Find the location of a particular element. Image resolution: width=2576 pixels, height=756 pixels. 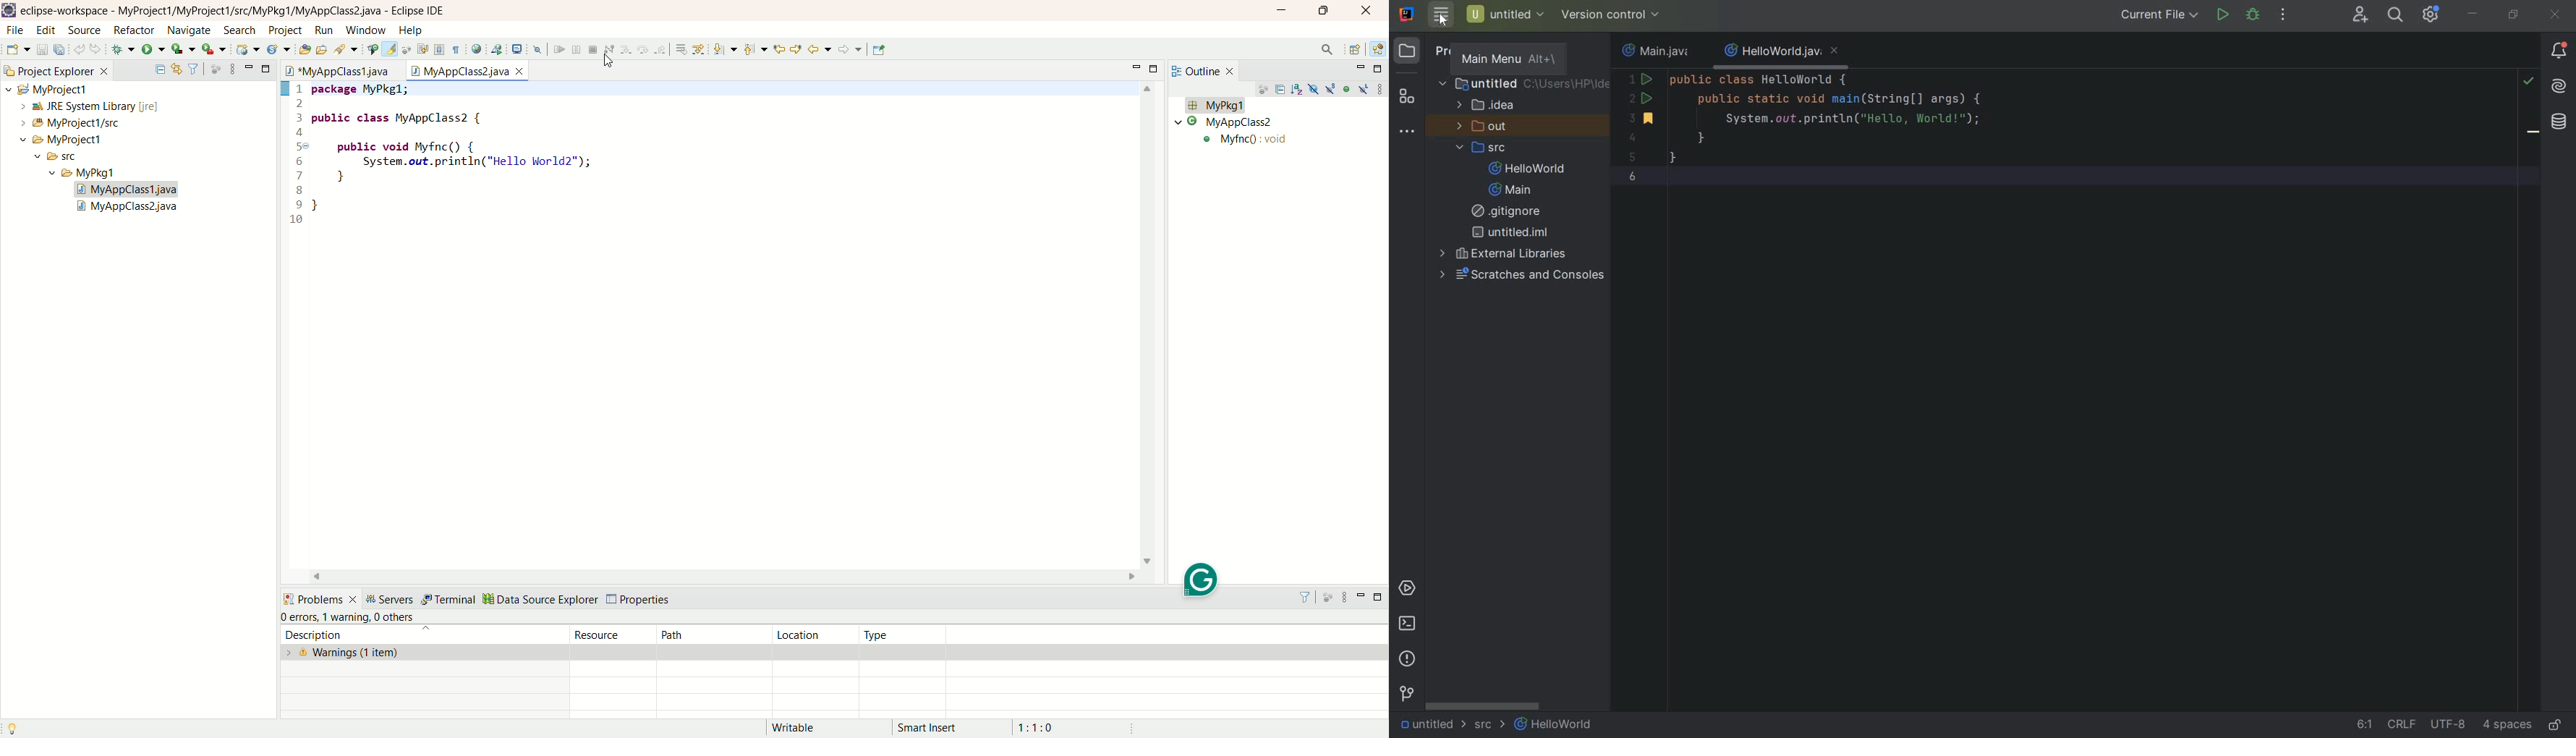

resume is located at coordinates (558, 51).